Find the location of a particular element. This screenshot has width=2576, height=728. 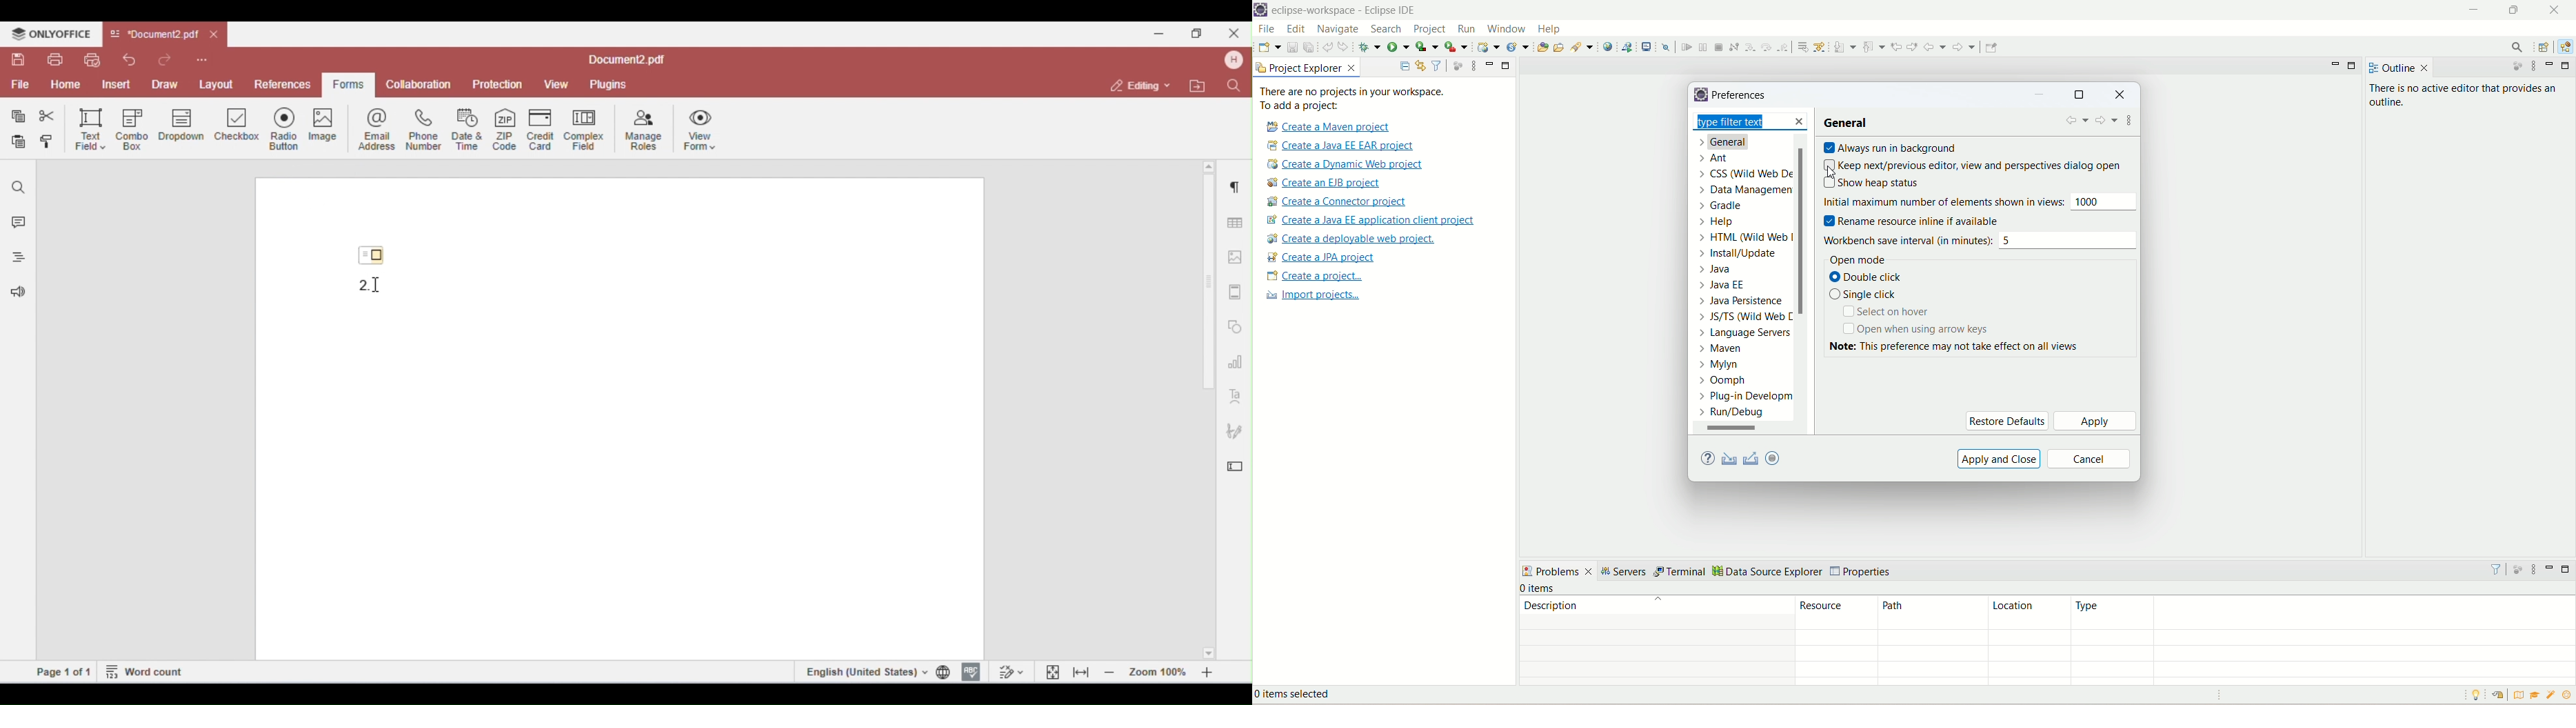

create a Dynamic web project is located at coordinates (1346, 165).